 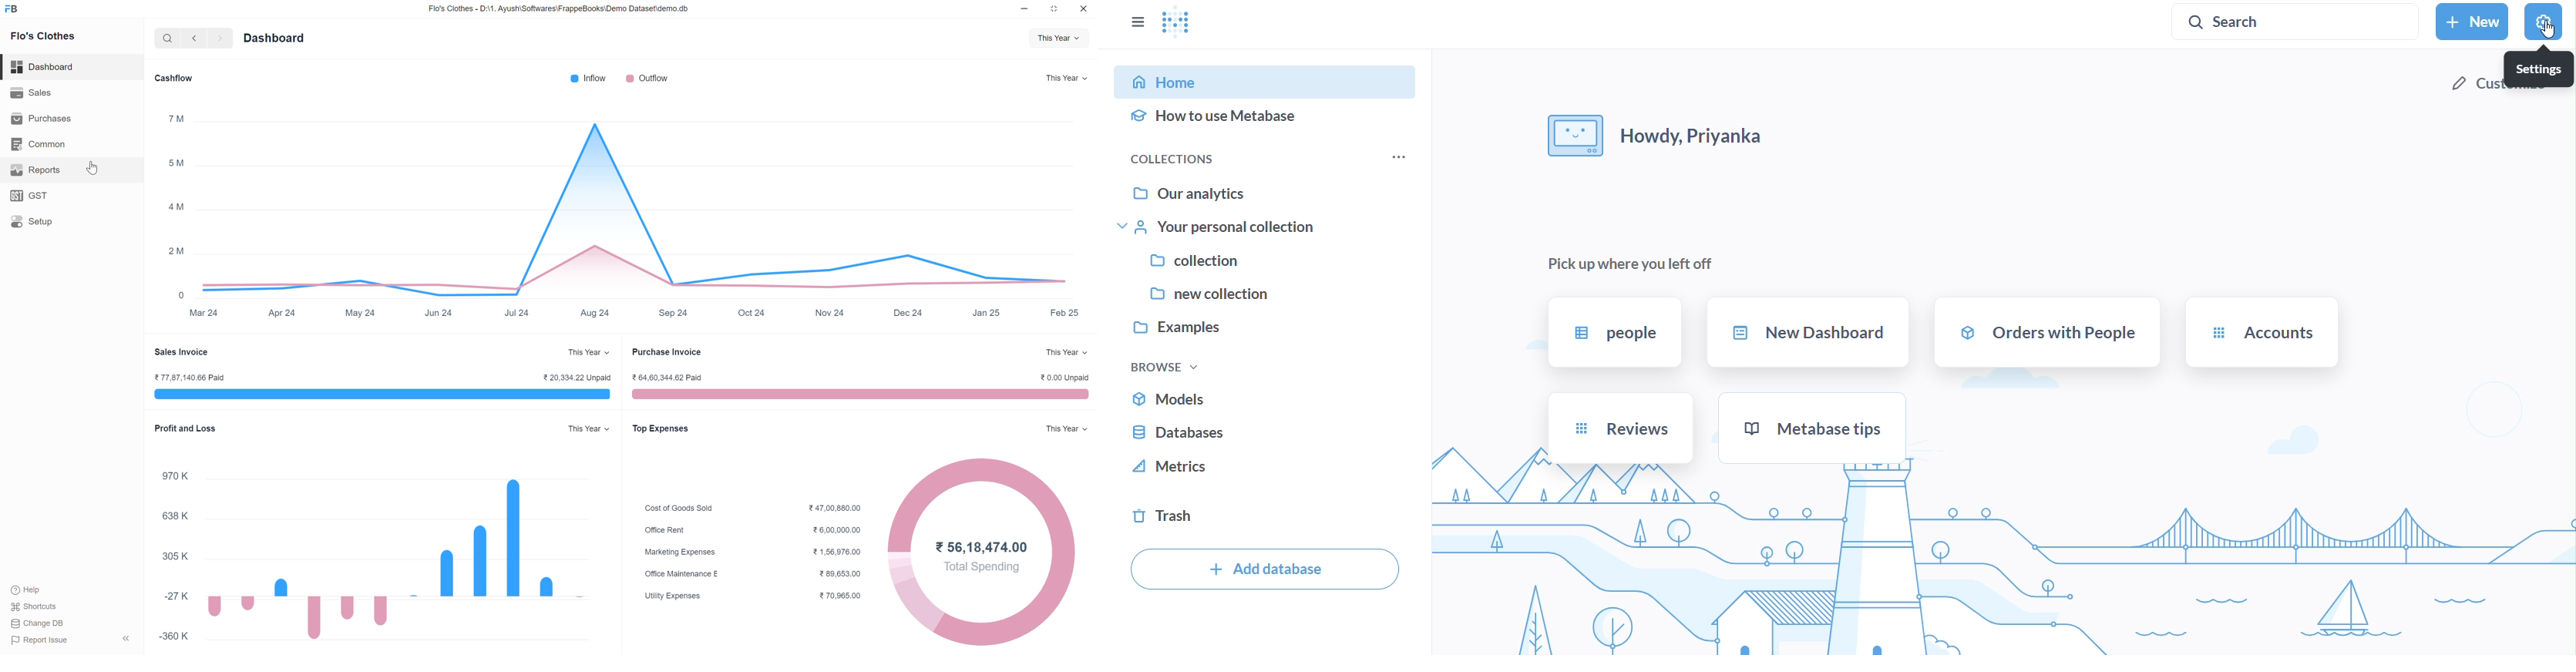 What do you see at coordinates (2046, 332) in the screenshot?
I see `orders with people` at bounding box center [2046, 332].